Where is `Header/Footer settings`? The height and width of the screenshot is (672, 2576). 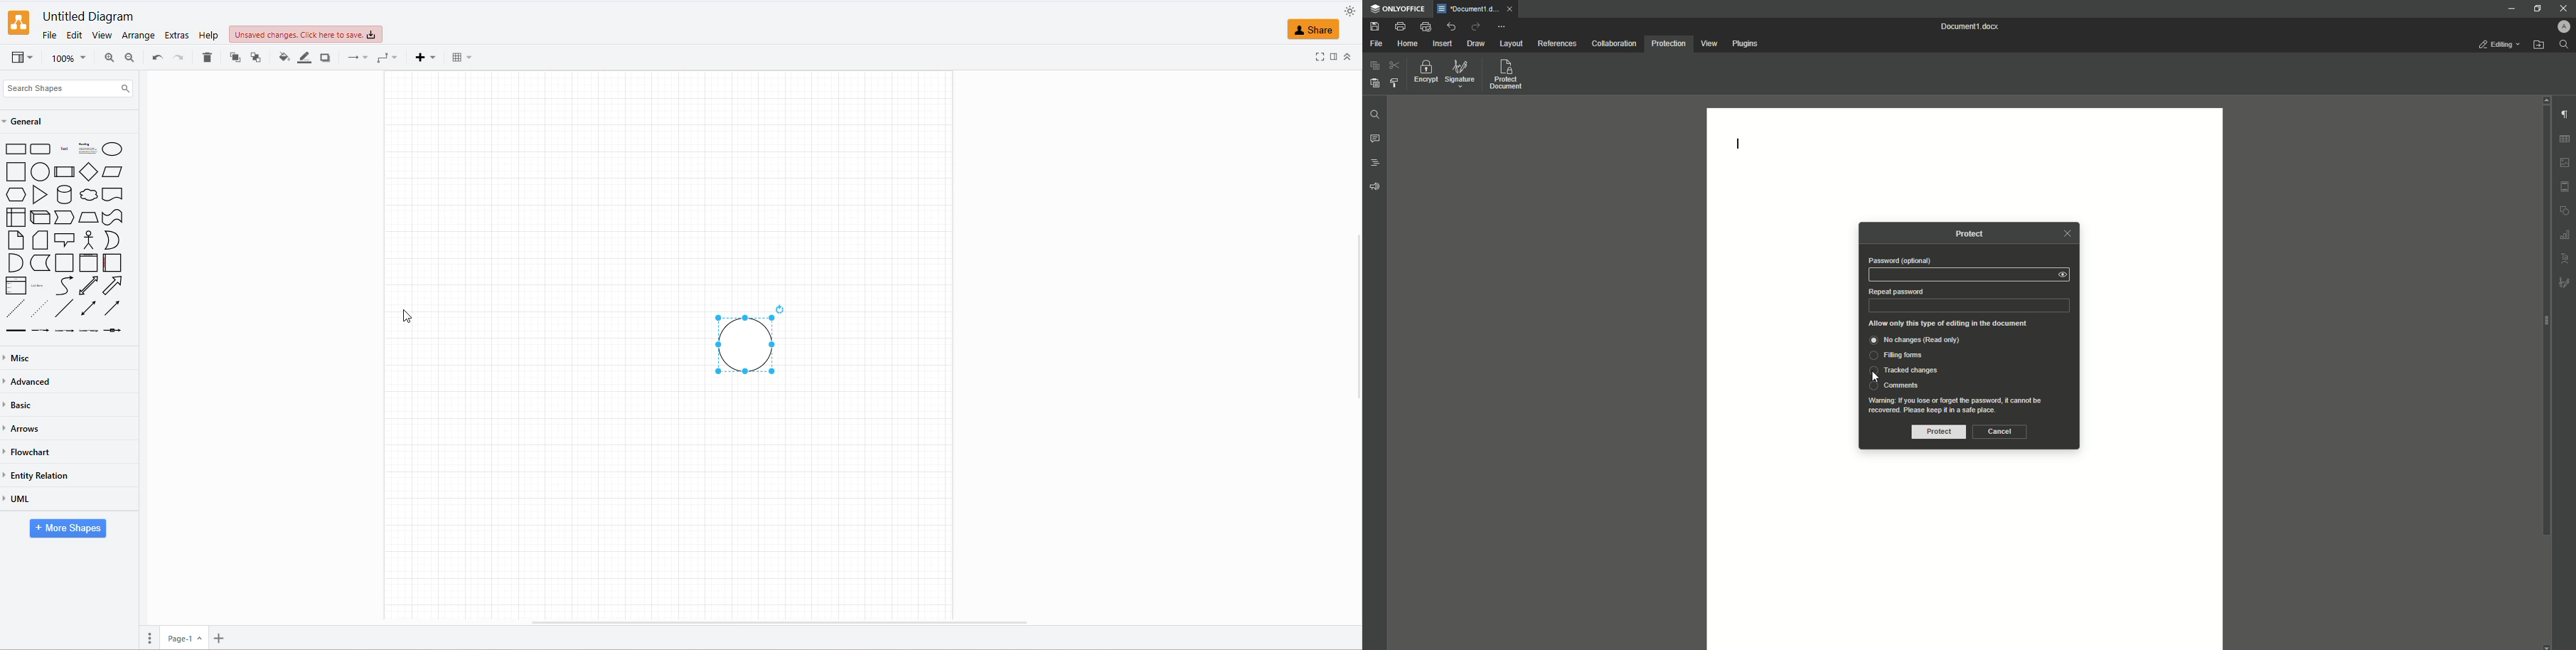
Header/Footer settings is located at coordinates (2565, 187).